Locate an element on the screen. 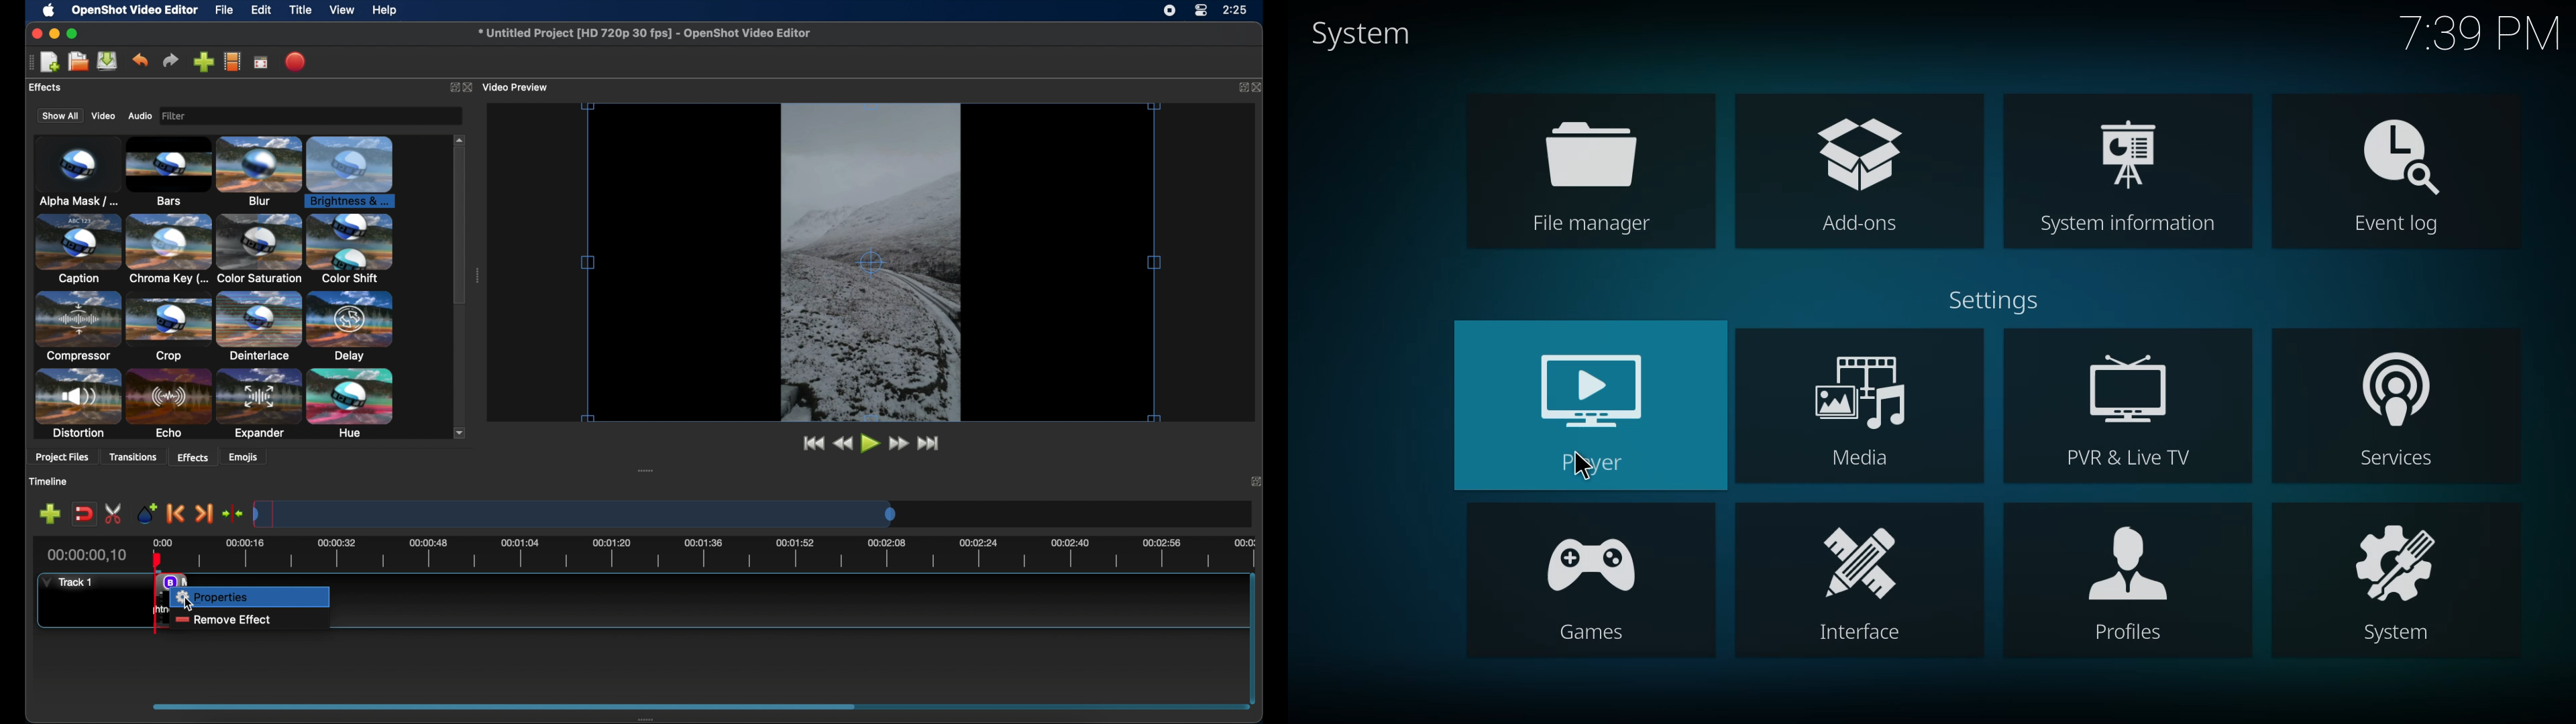 The height and width of the screenshot is (728, 2576). remove effect is located at coordinates (221, 619).